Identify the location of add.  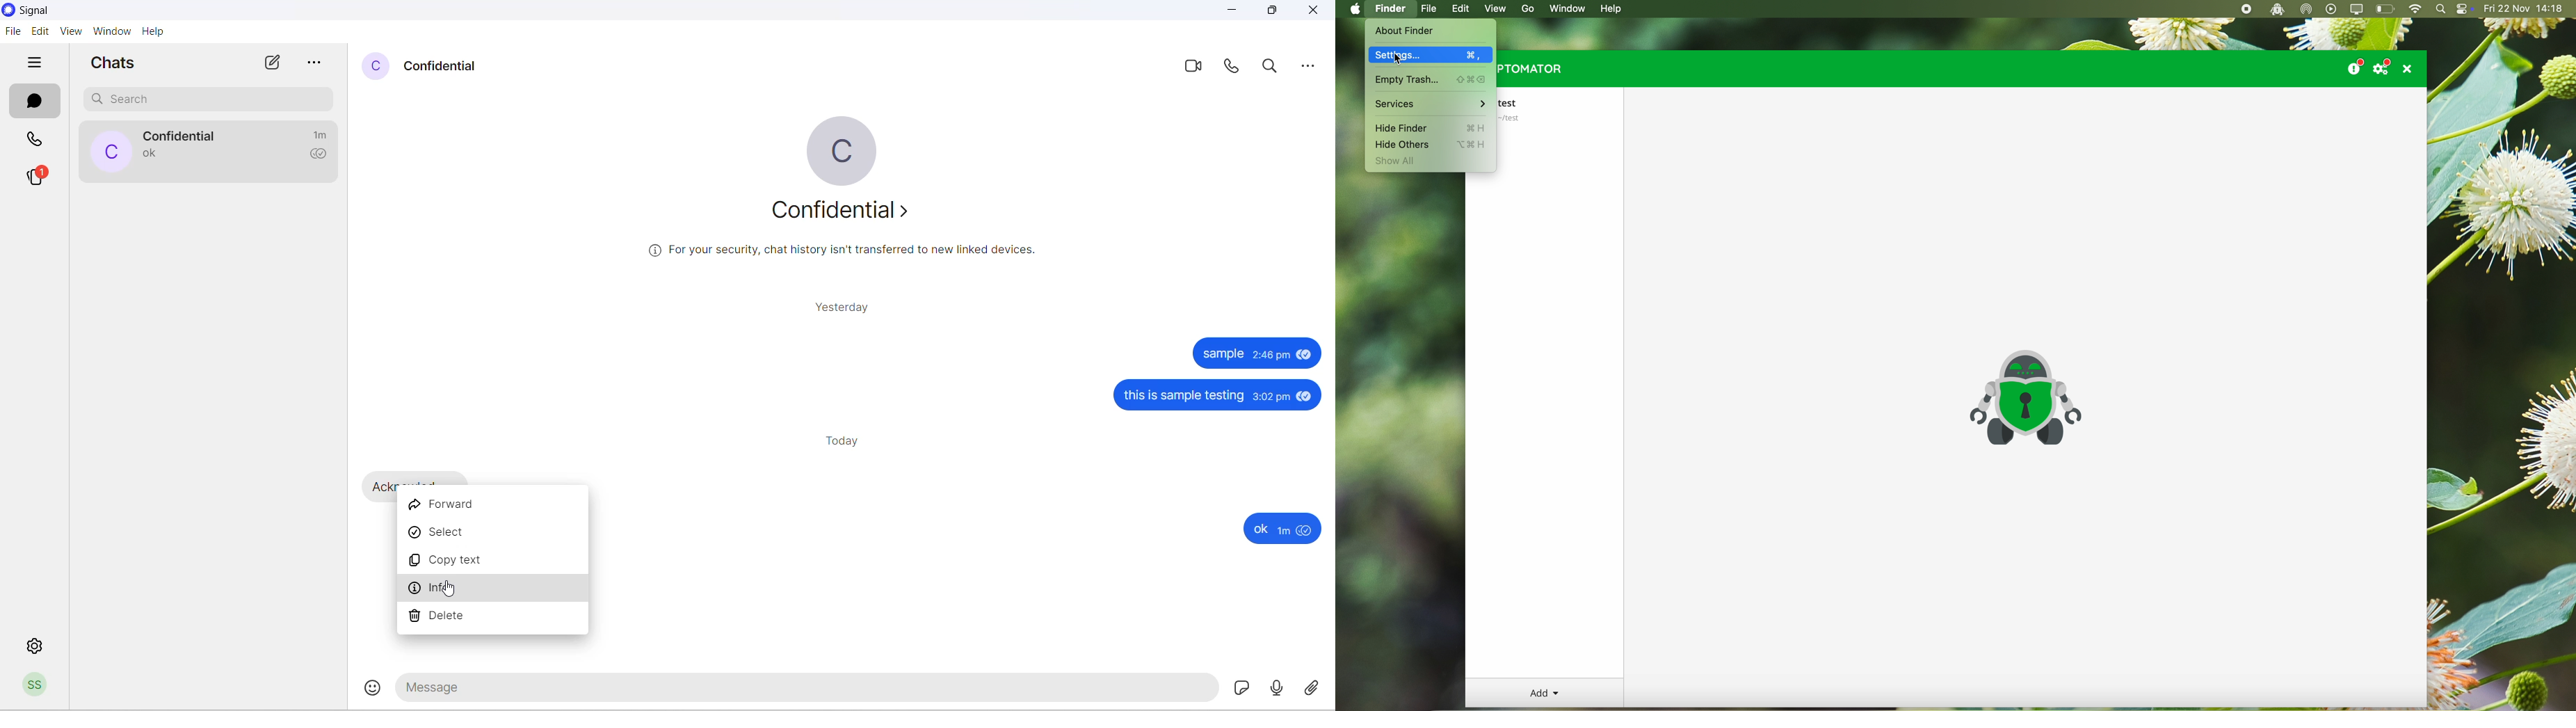
(1545, 693).